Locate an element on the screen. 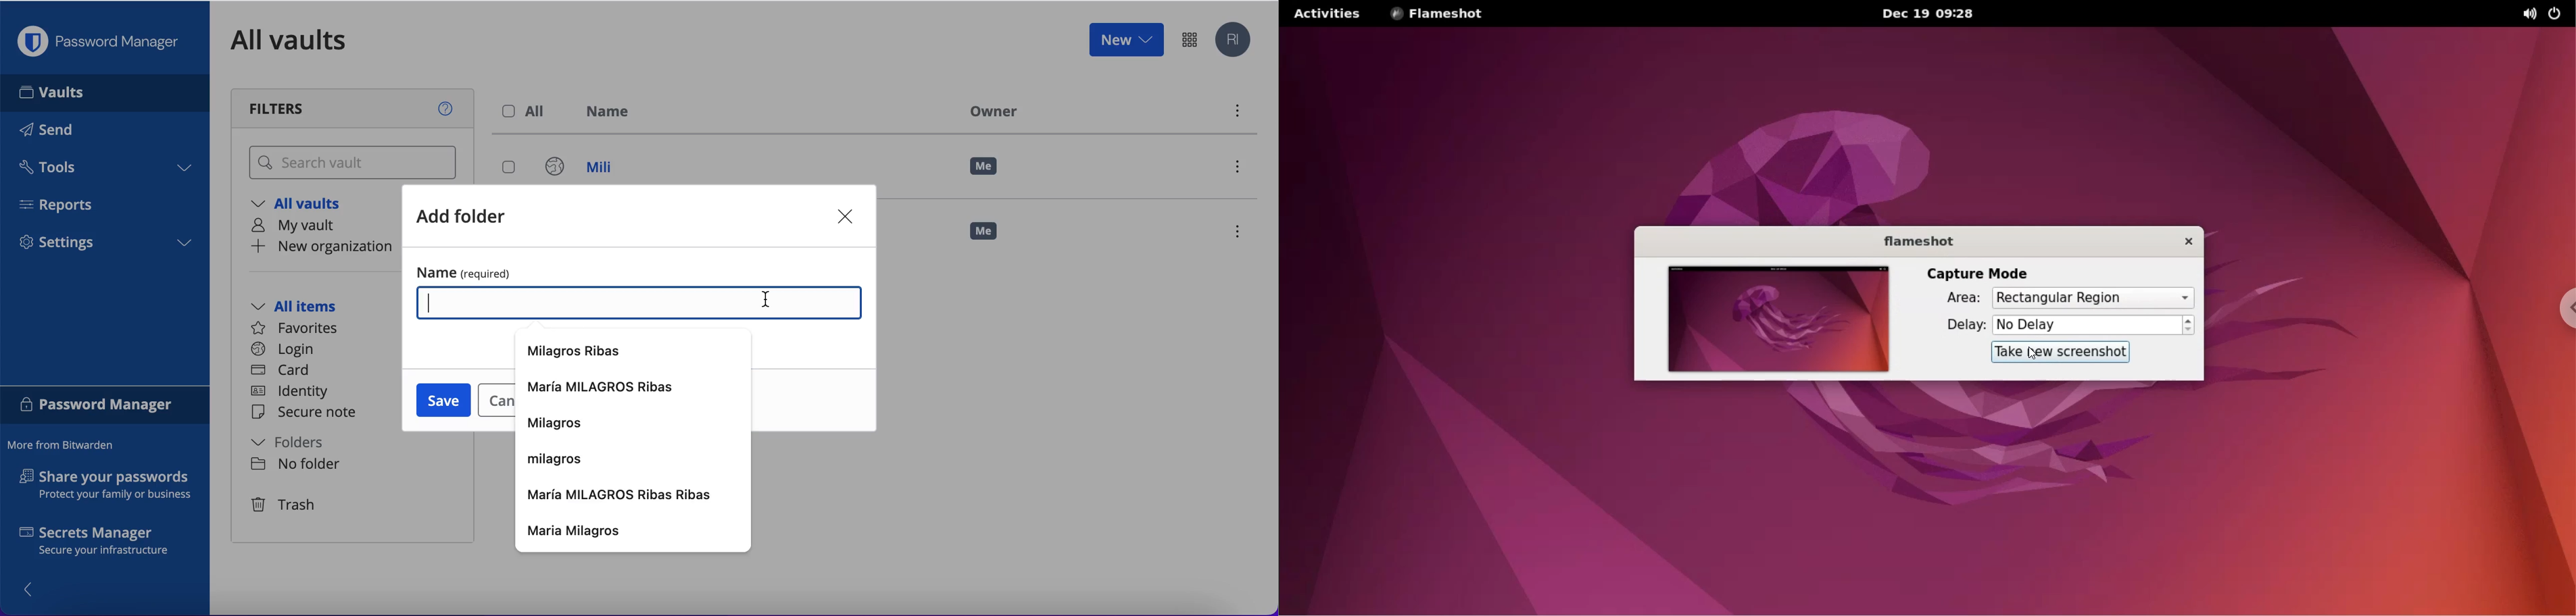 The image size is (2576, 616). all vaults is located at coordinates (304, 206).